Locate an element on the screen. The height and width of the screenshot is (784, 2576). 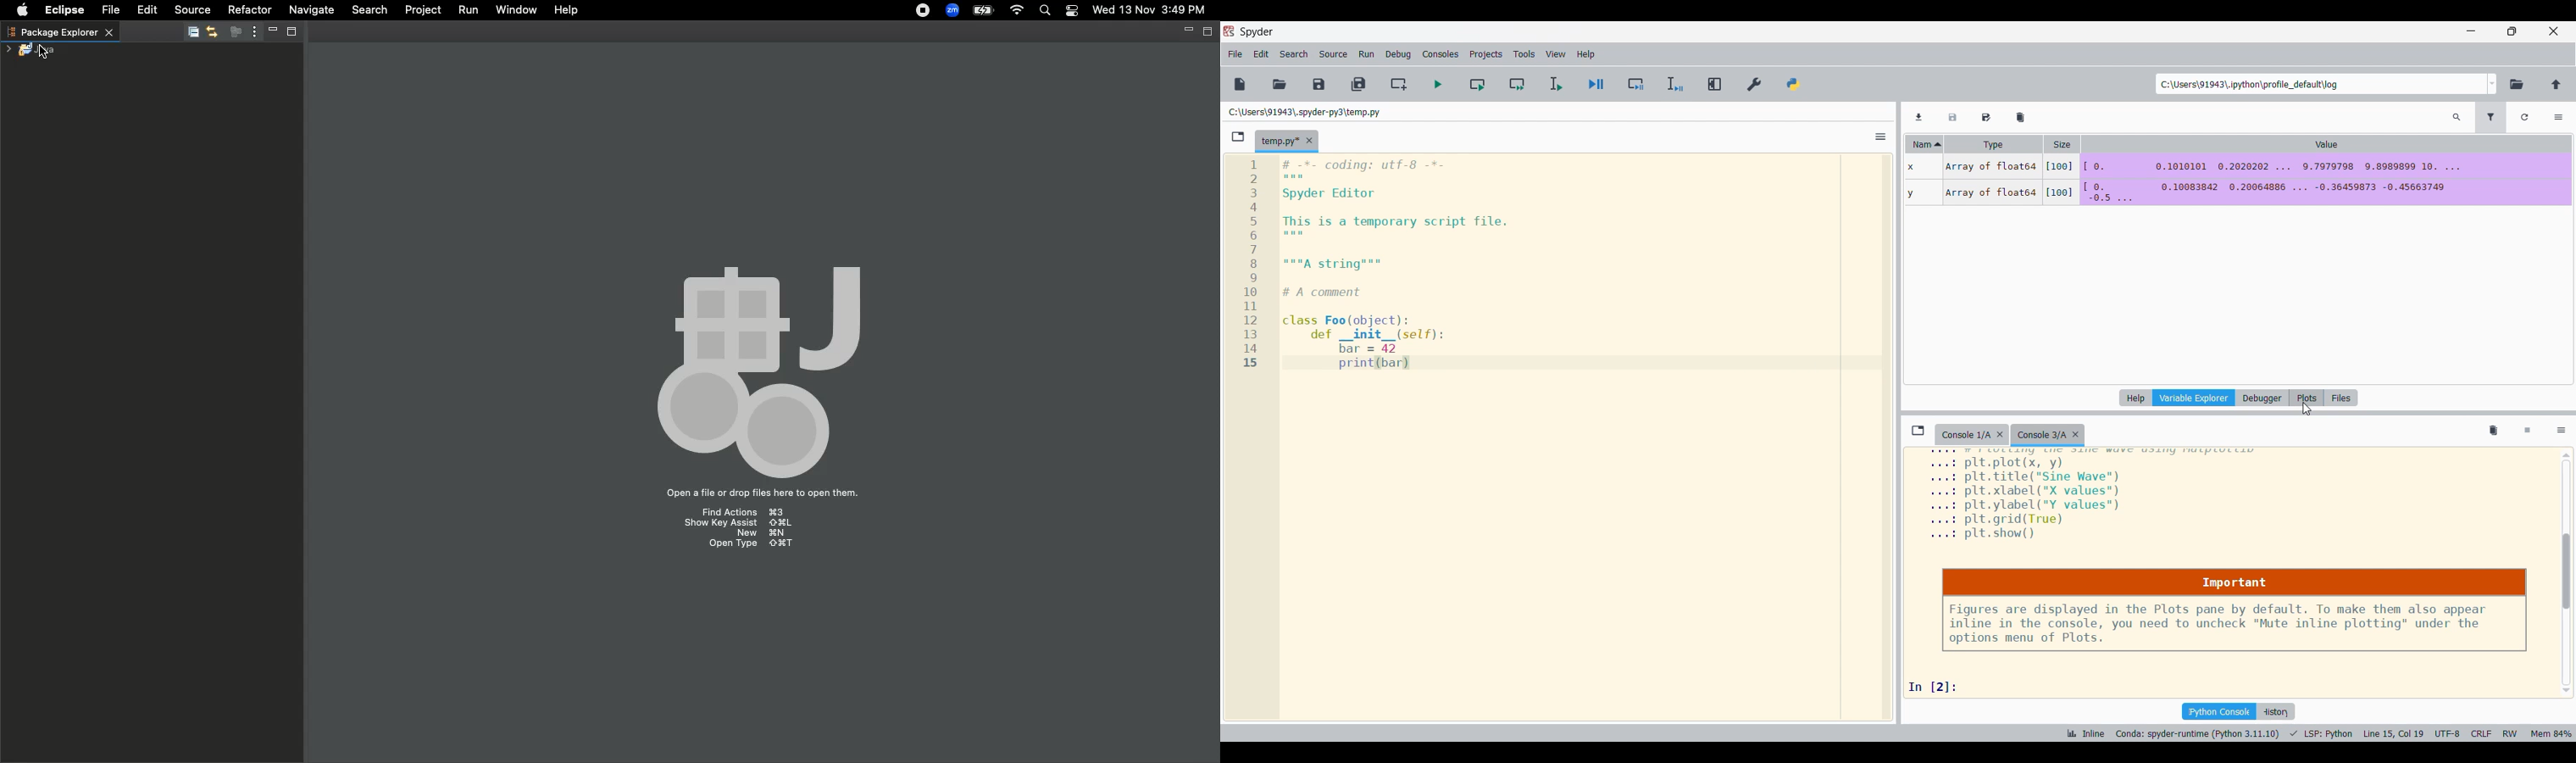
Help menu is located at coordinates (1587, 54).